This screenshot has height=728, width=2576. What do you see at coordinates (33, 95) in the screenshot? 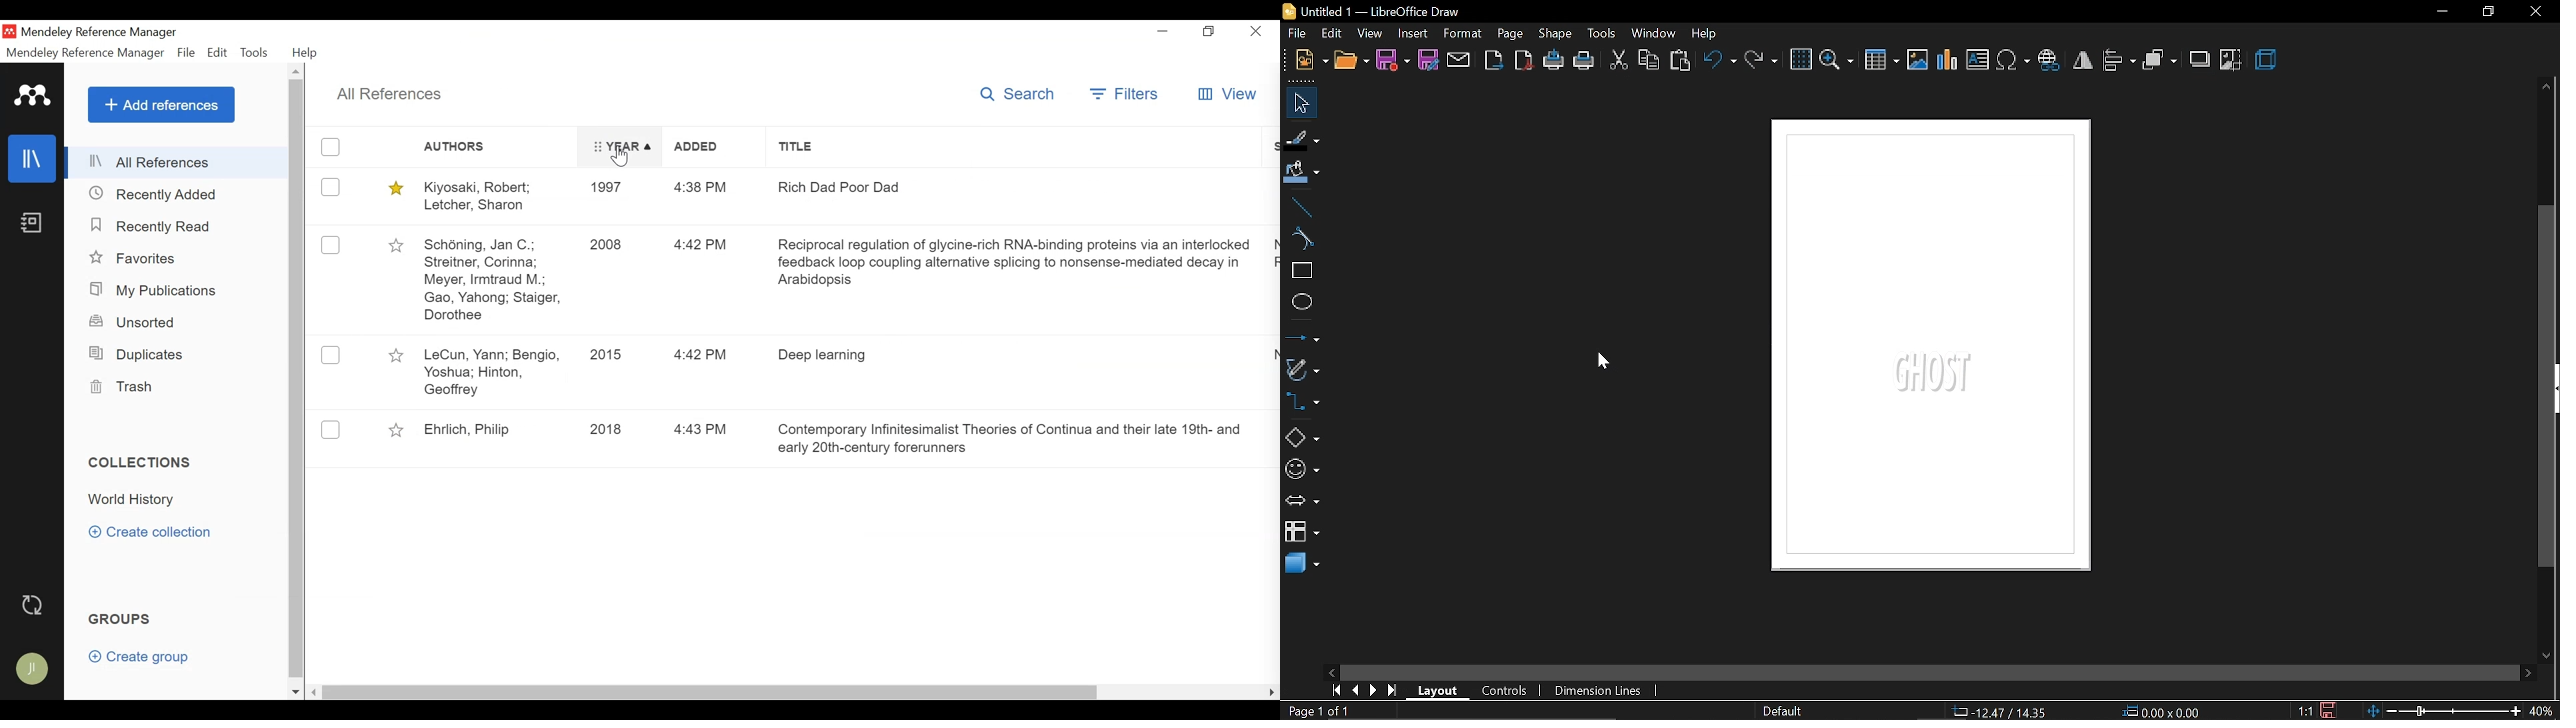
I see `Mendeley` at bounding box center [33, 95].